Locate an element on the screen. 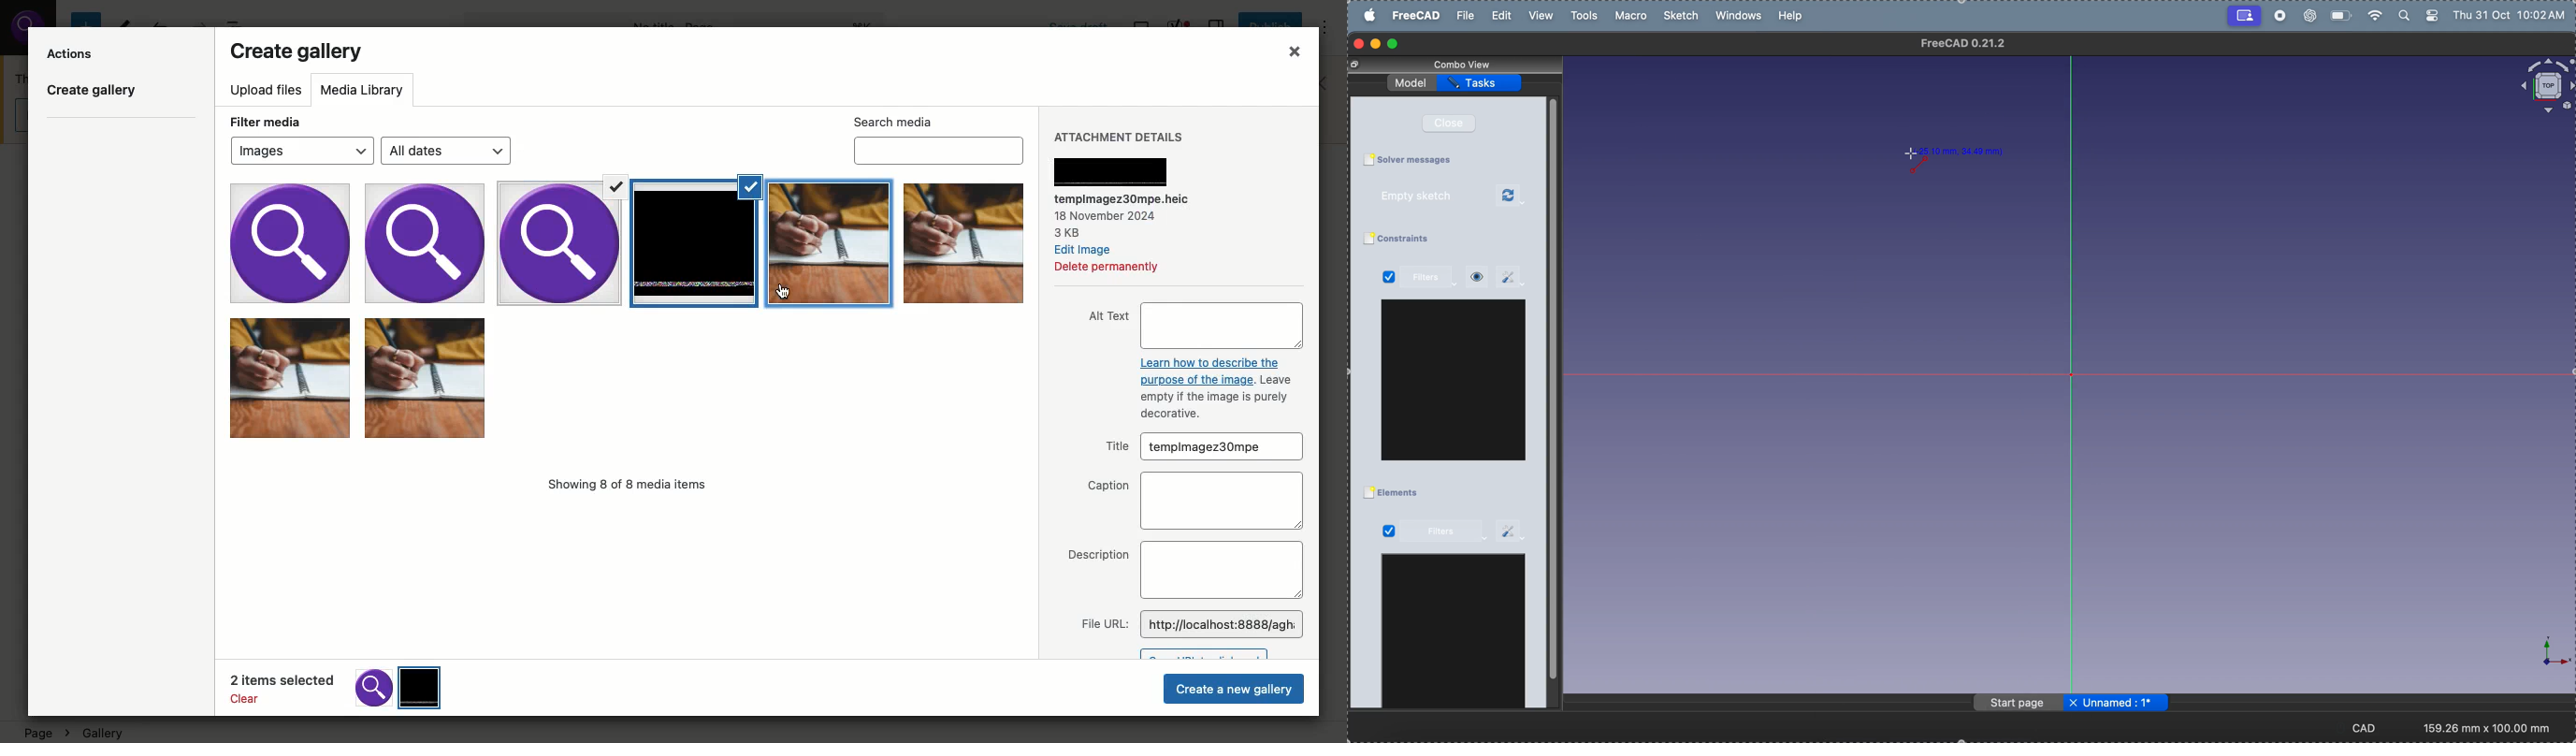  page start is located at coordinates (2020, 704).